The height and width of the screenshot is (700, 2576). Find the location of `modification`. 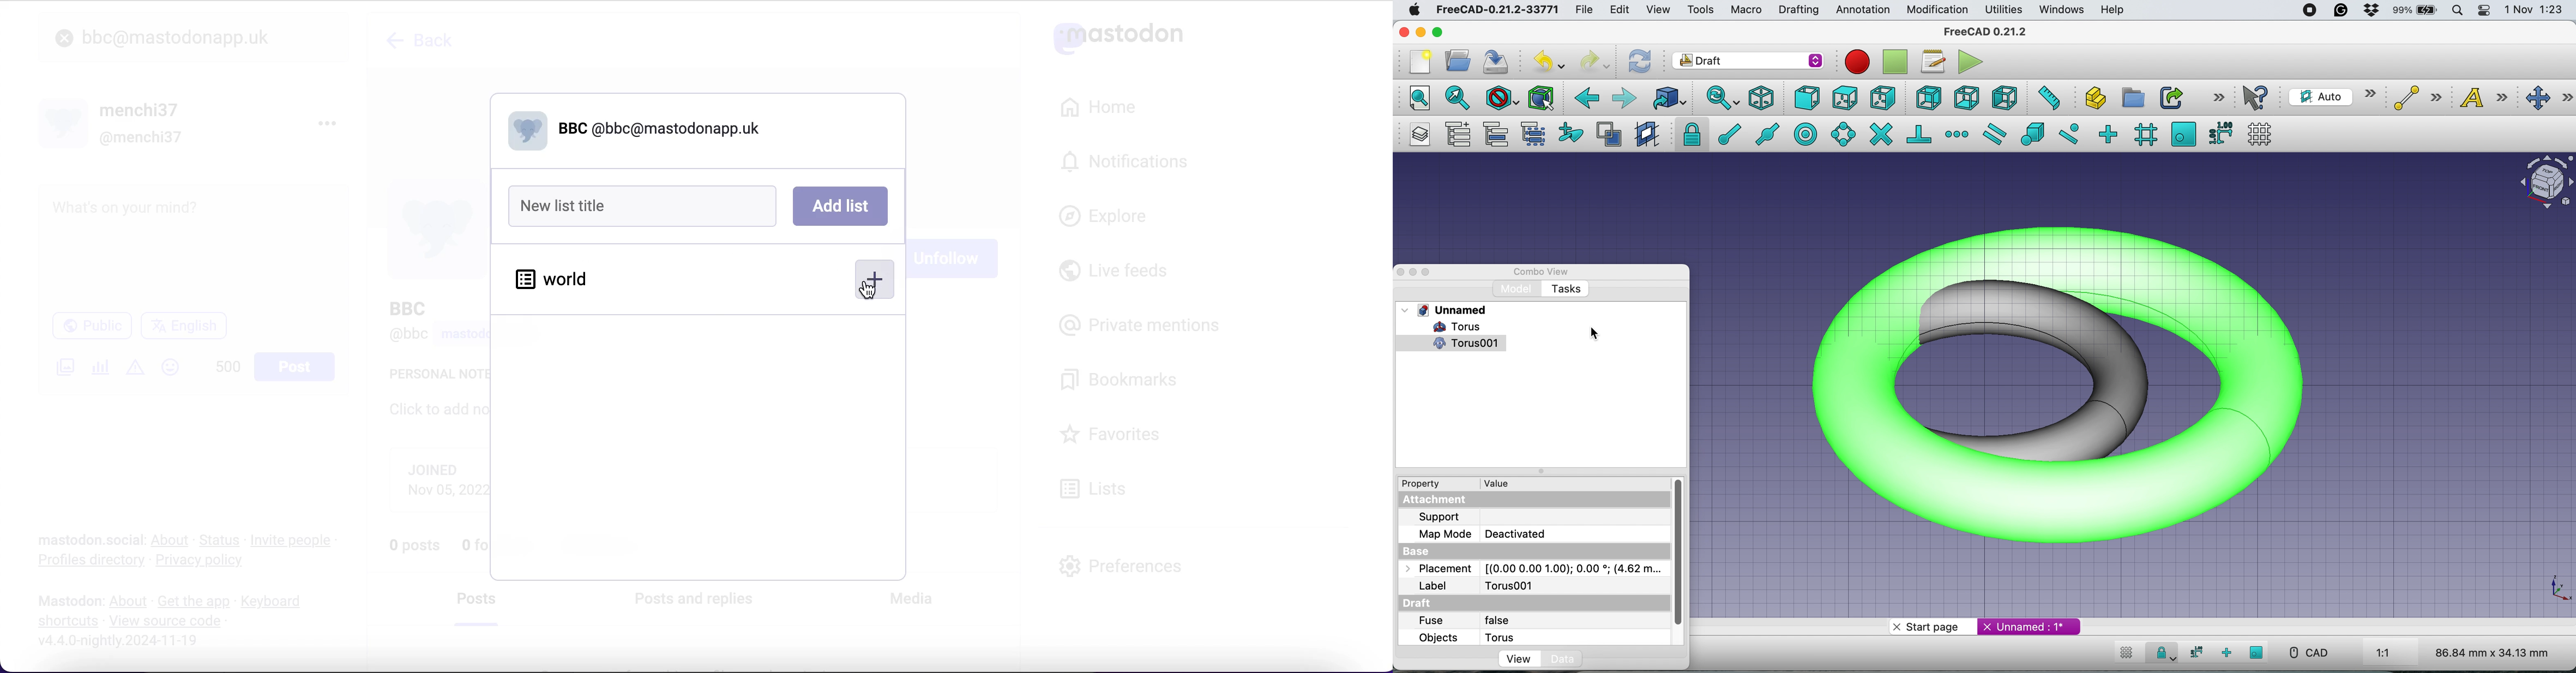

modification is located at coordinates (1938, 11).